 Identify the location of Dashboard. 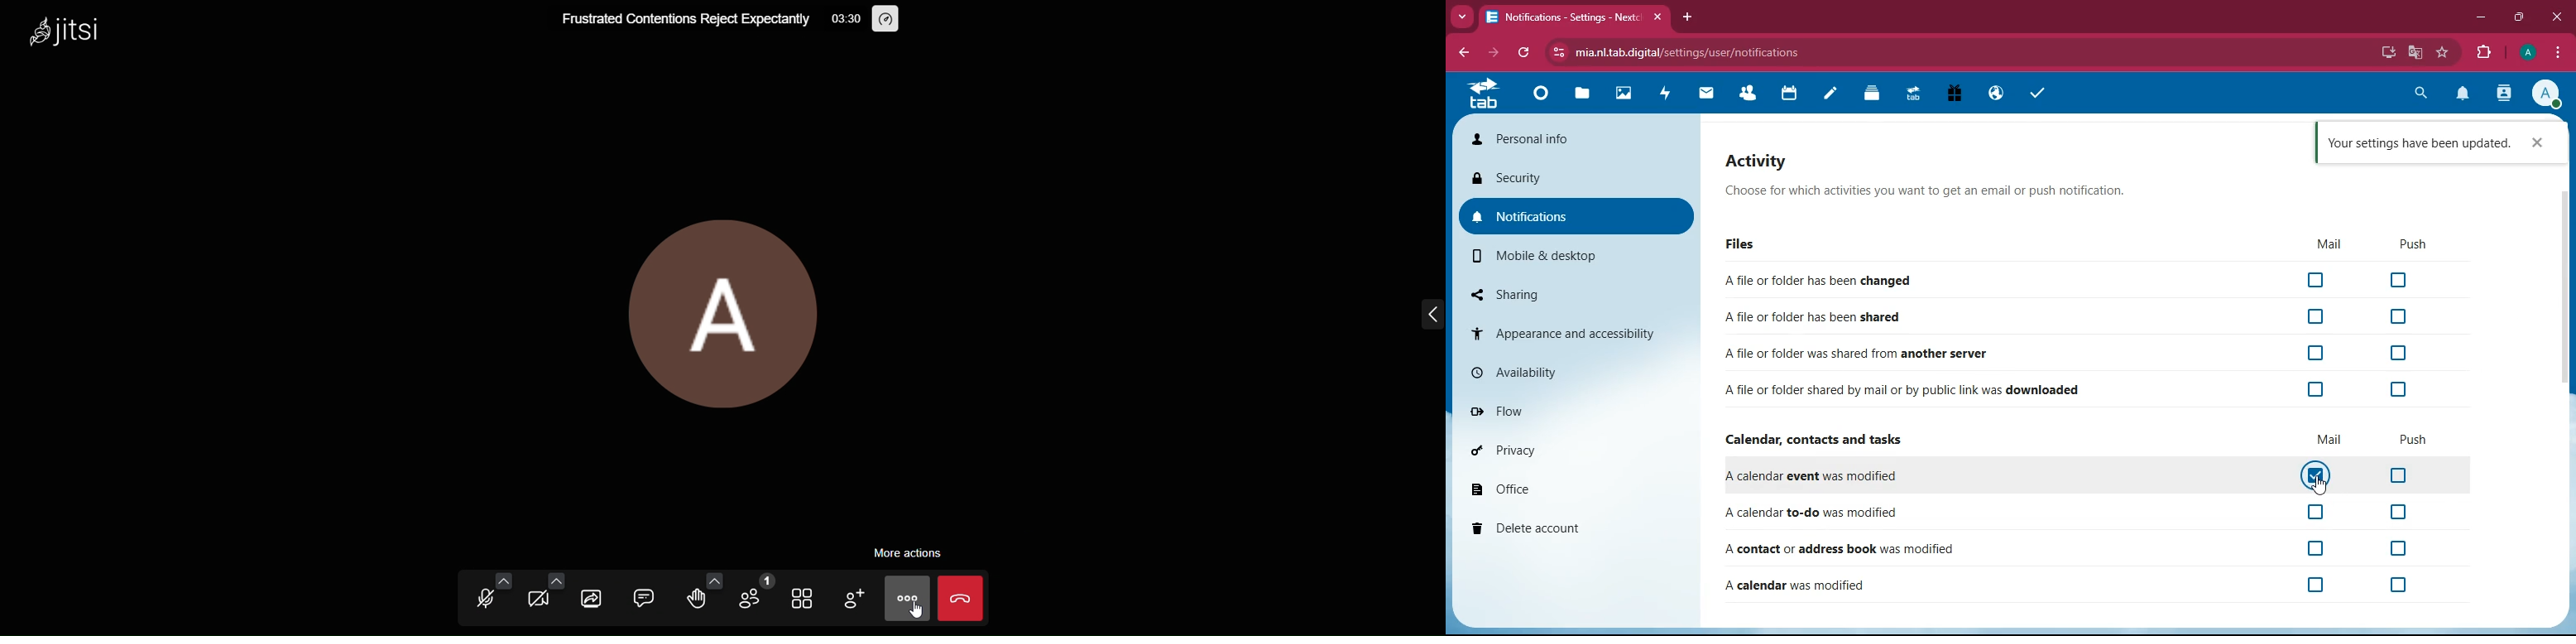
(1544, 95).